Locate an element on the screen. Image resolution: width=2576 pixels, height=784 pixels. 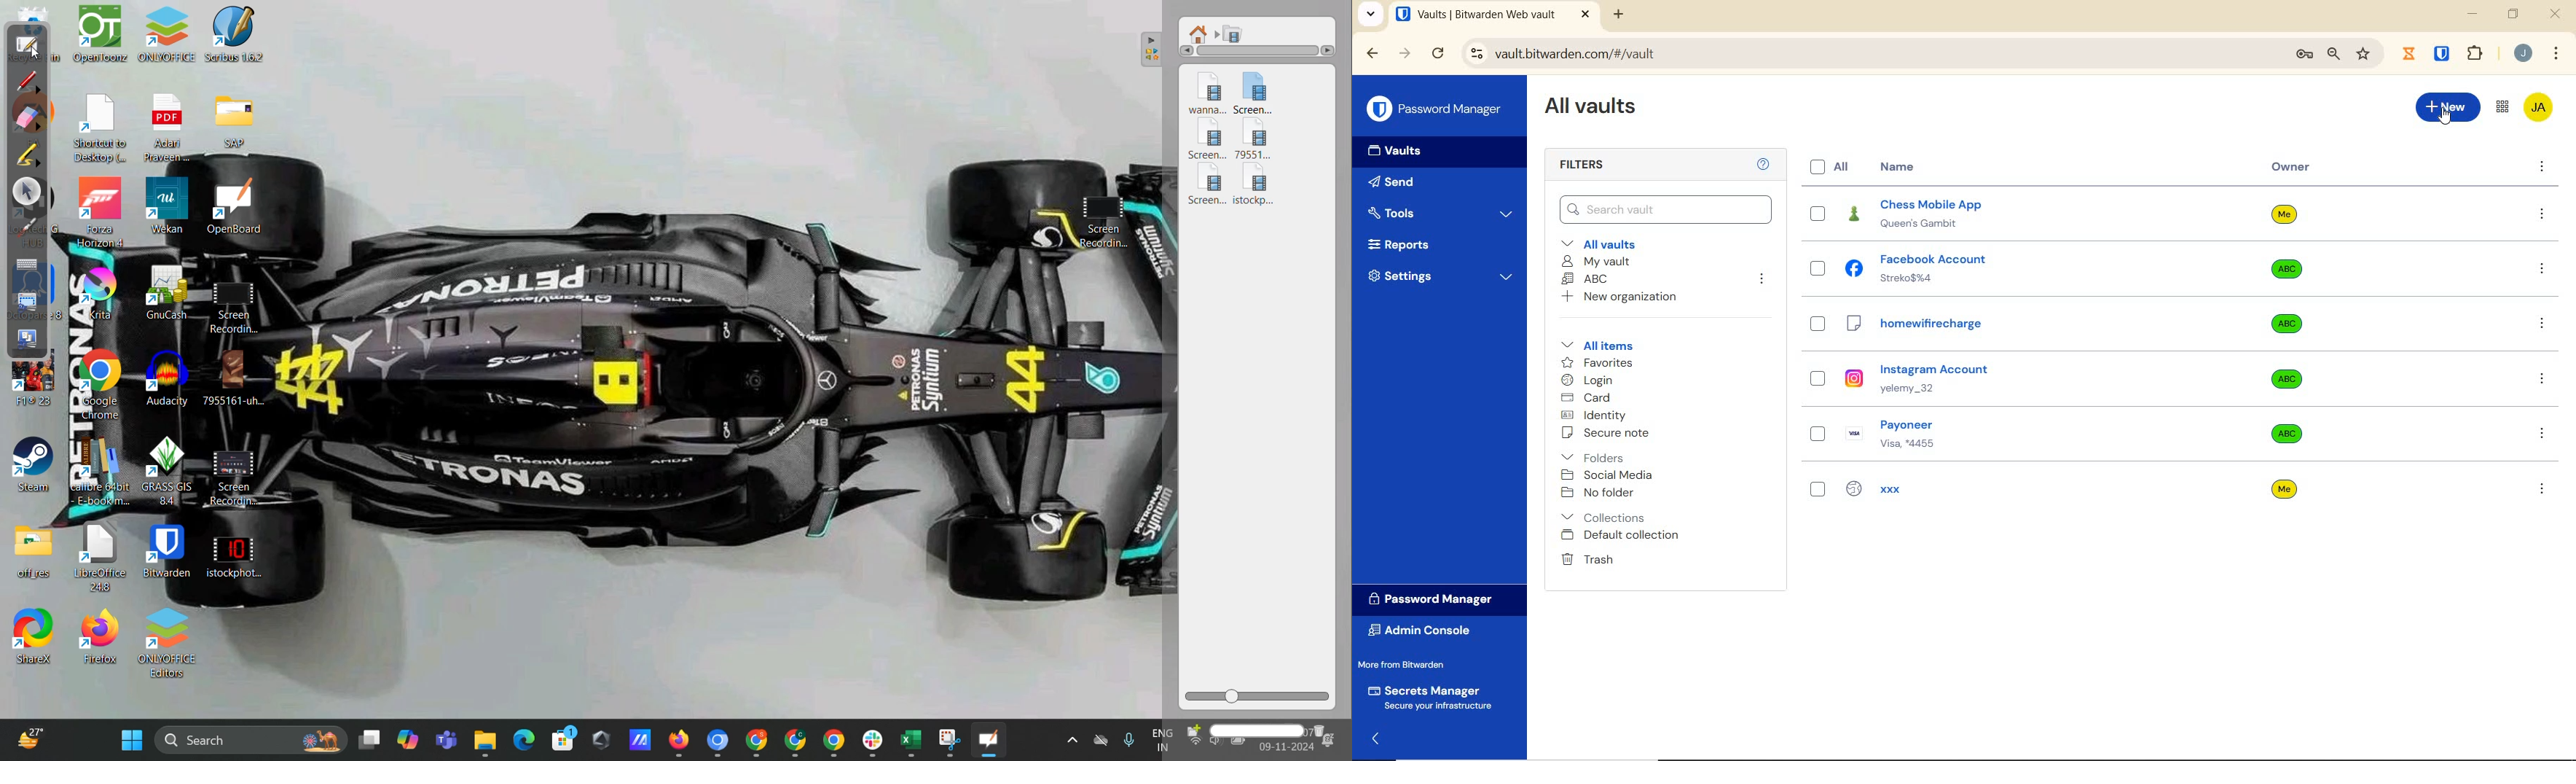
xxx is located at coordinates (2020, 486).